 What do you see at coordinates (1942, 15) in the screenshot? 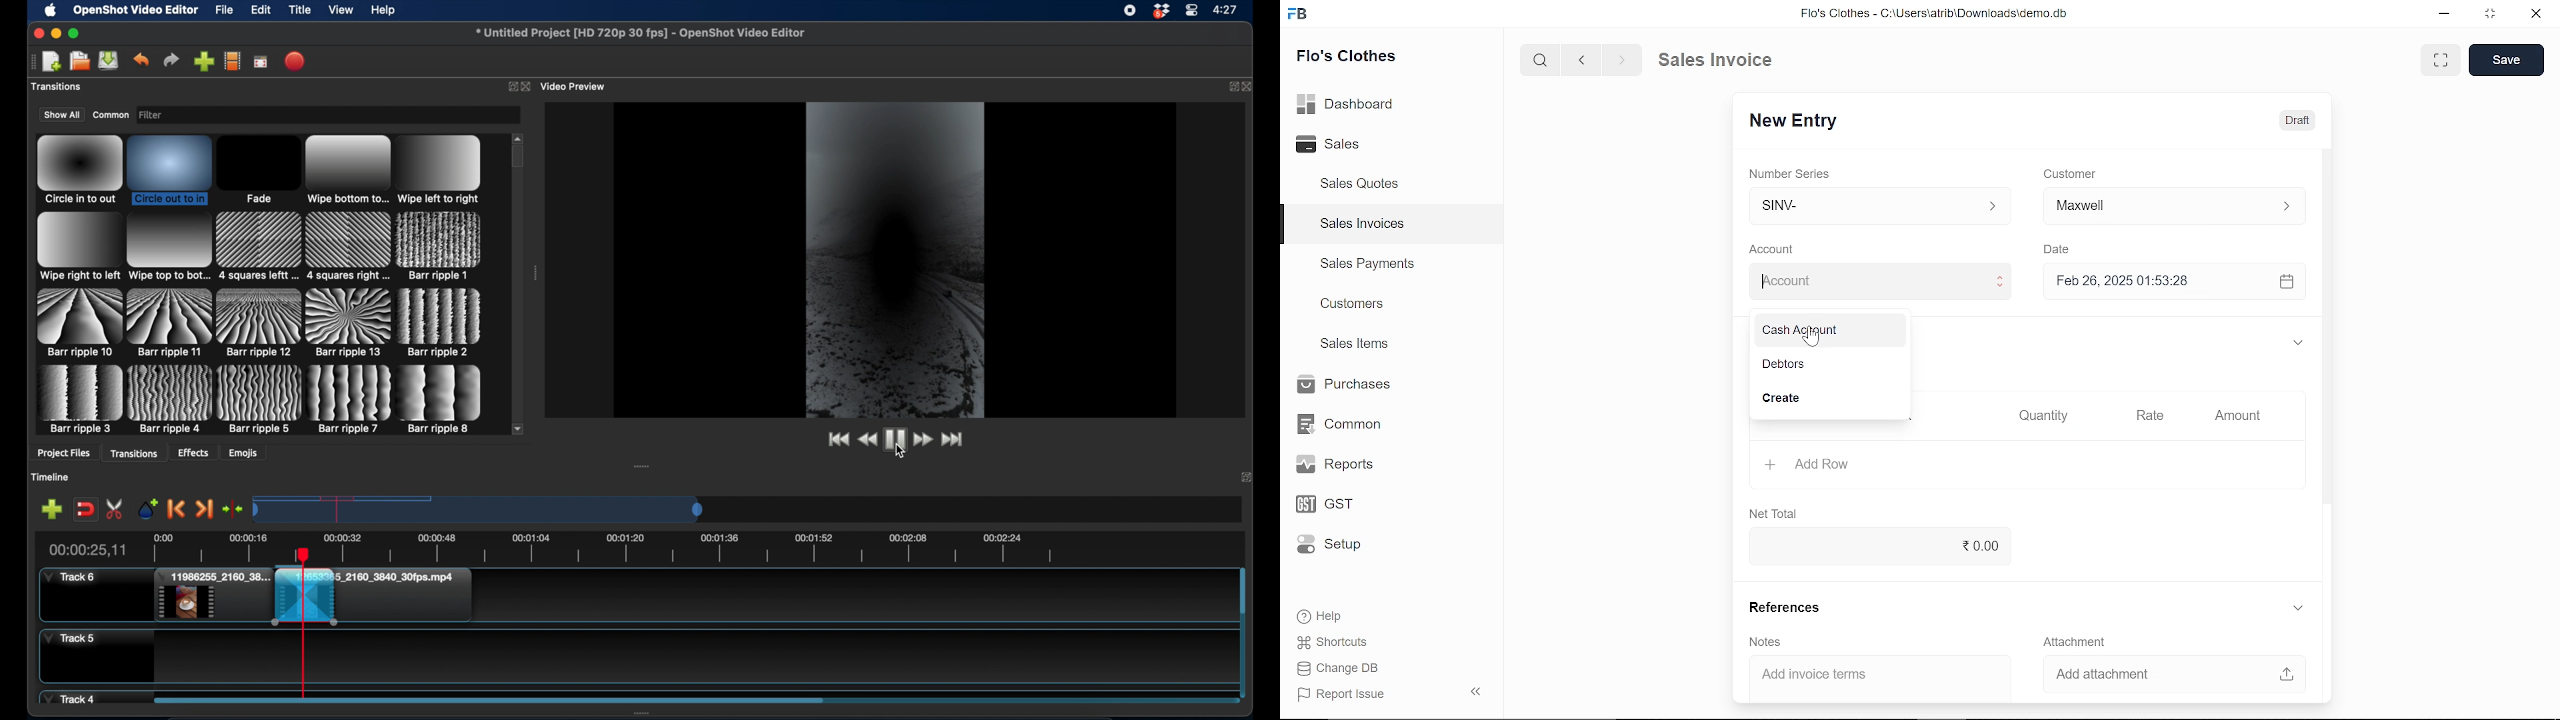
I see `Flo's Clothes - C:\UsersatribiDownloads\demo.do` at bounding box center [1942, 15].